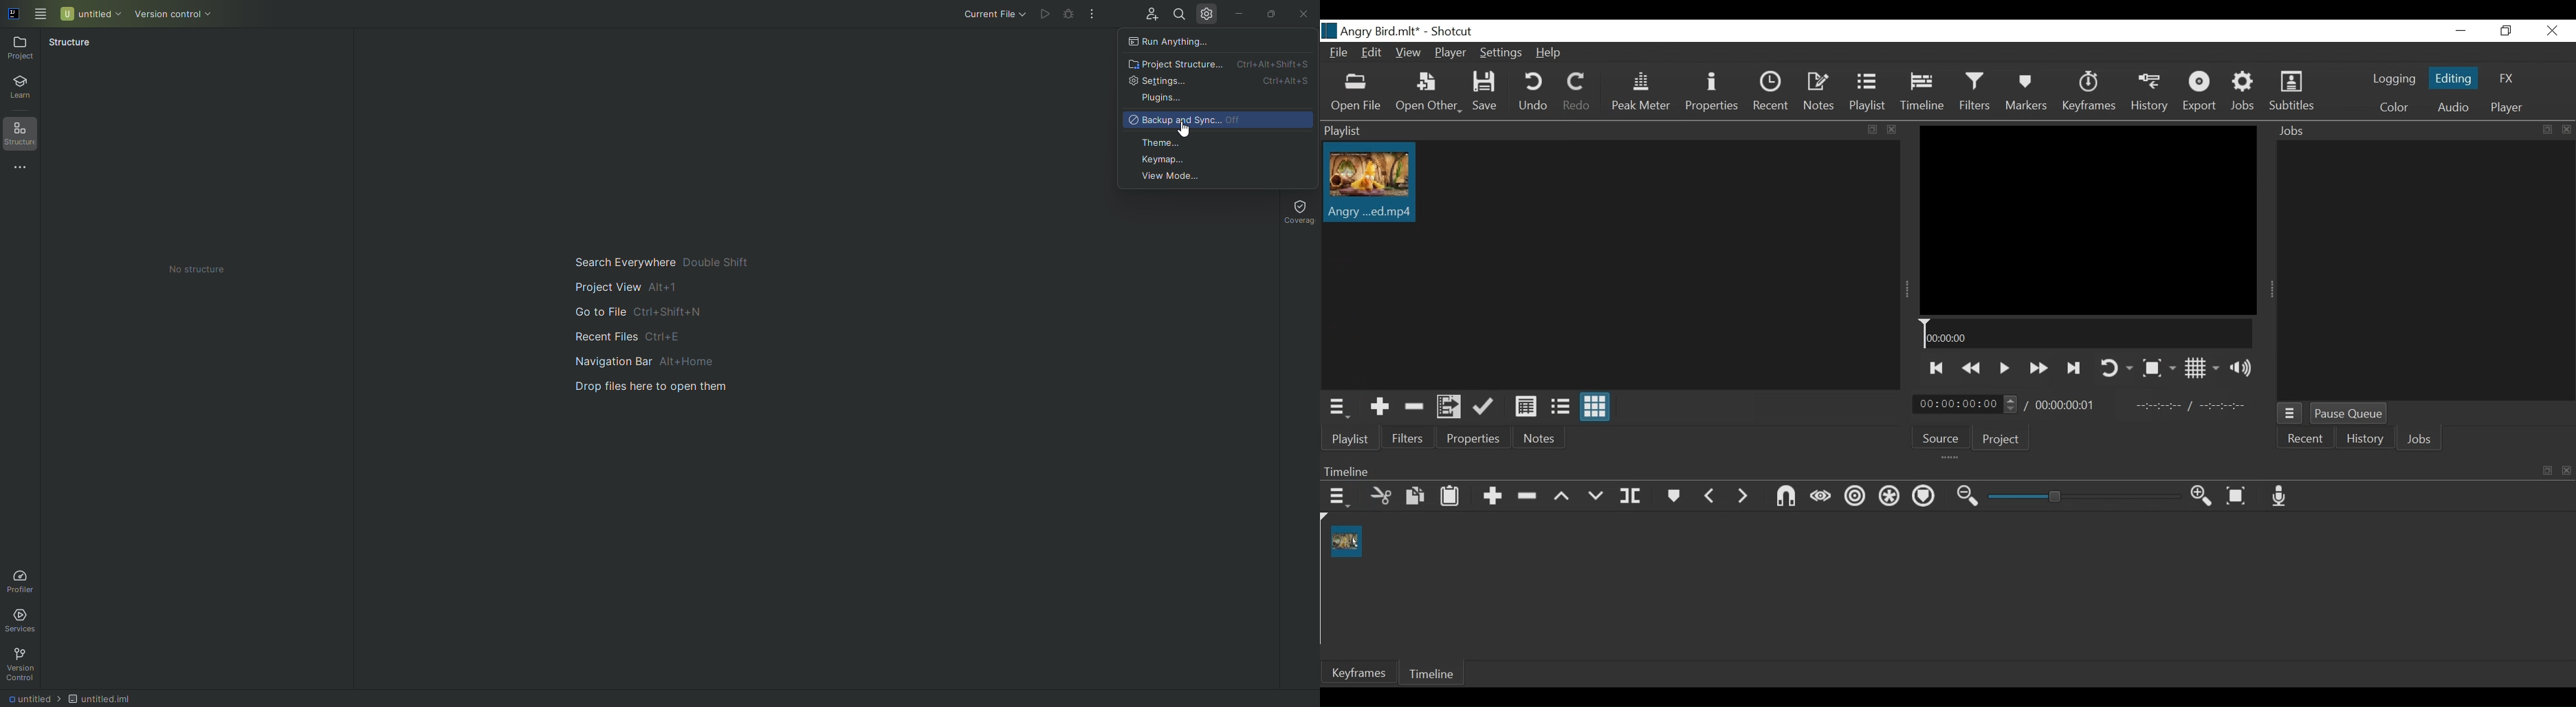 This screenshot has width=2576, height=728. I want to click on Markers, so click(2026, 92).